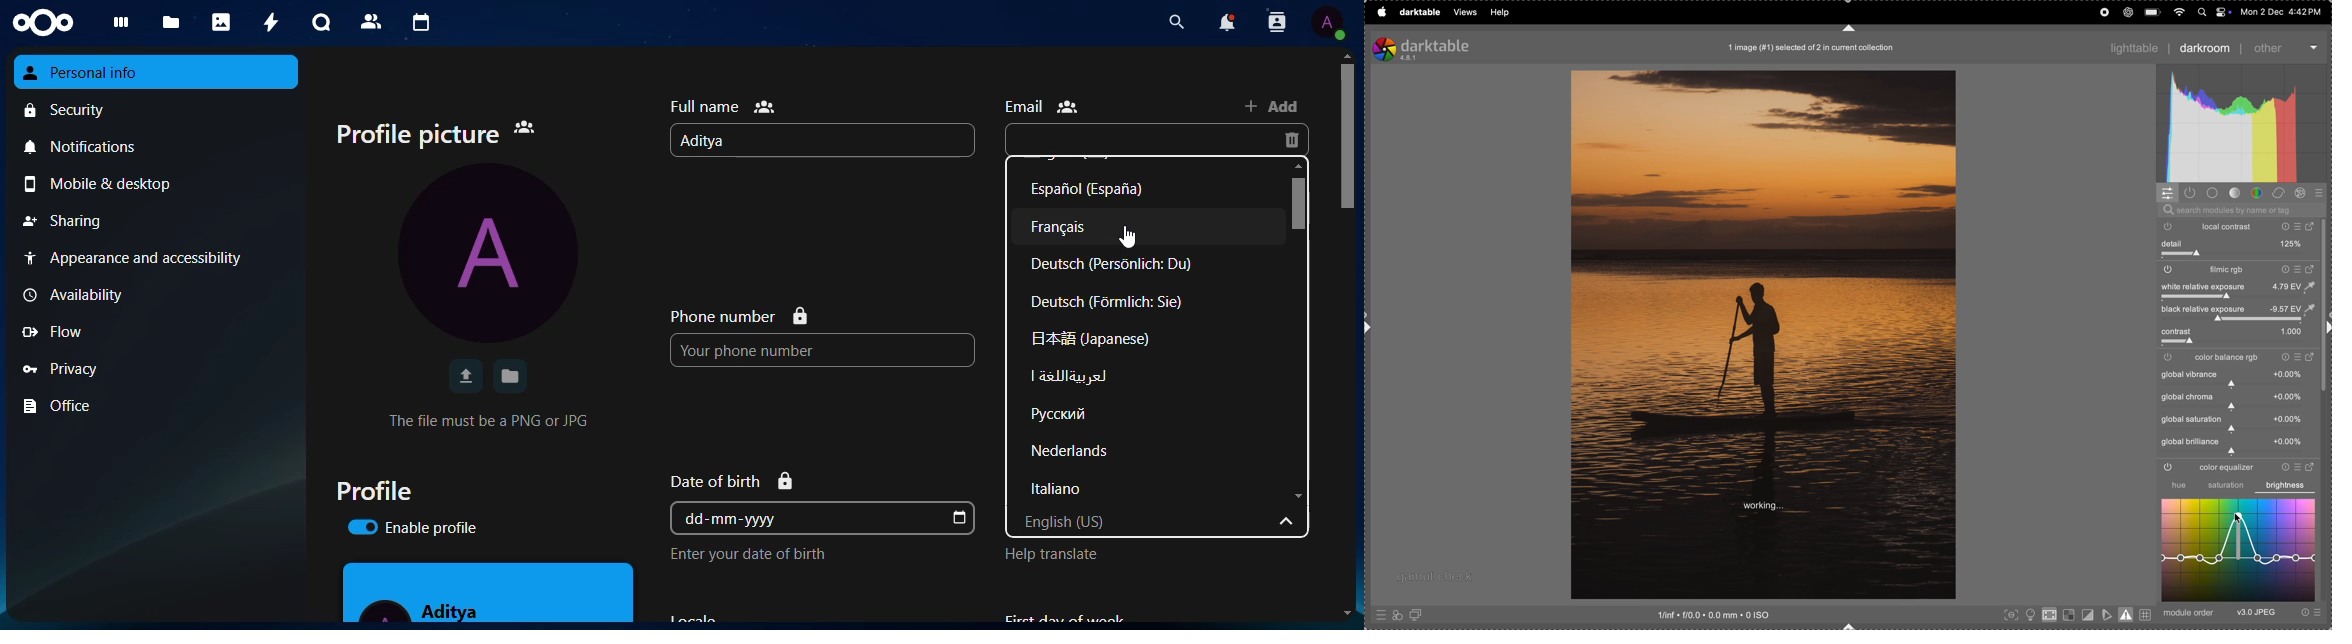 The height and width of the screenshot is (644, 2352). I want to click on help, so click(1500, 12).